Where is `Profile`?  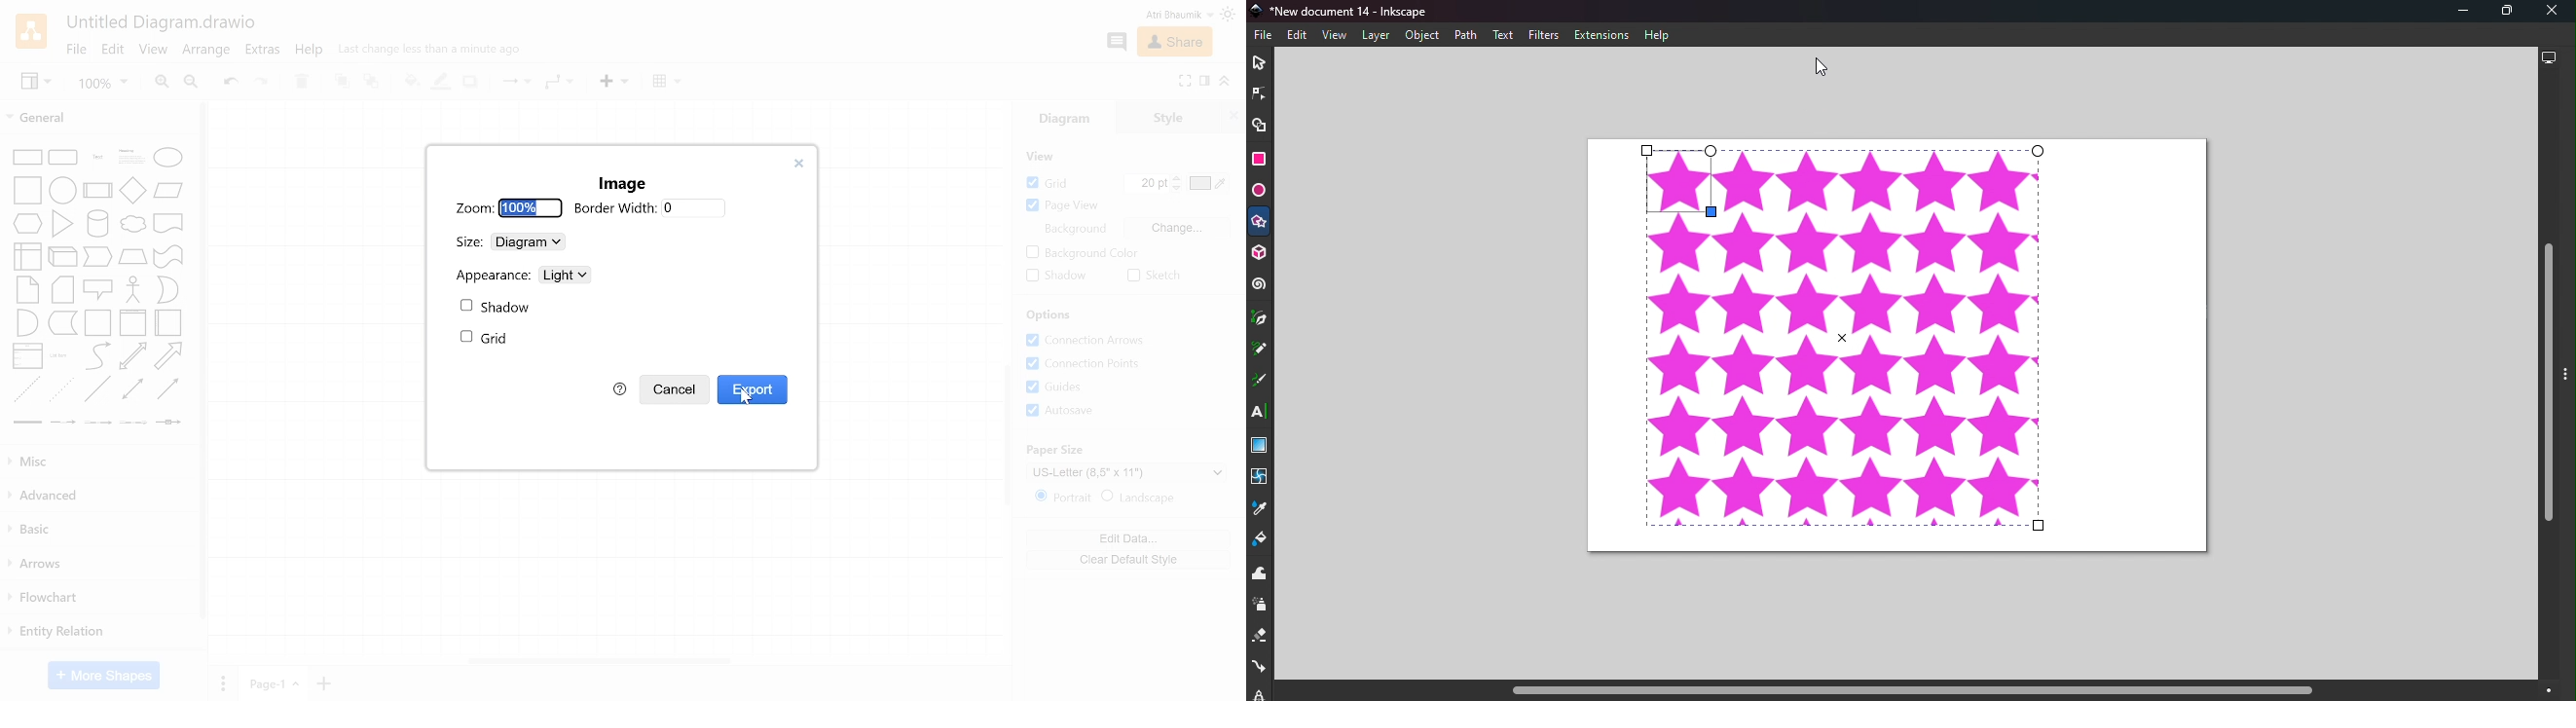
Profile is located at coordinates (1162, 16).